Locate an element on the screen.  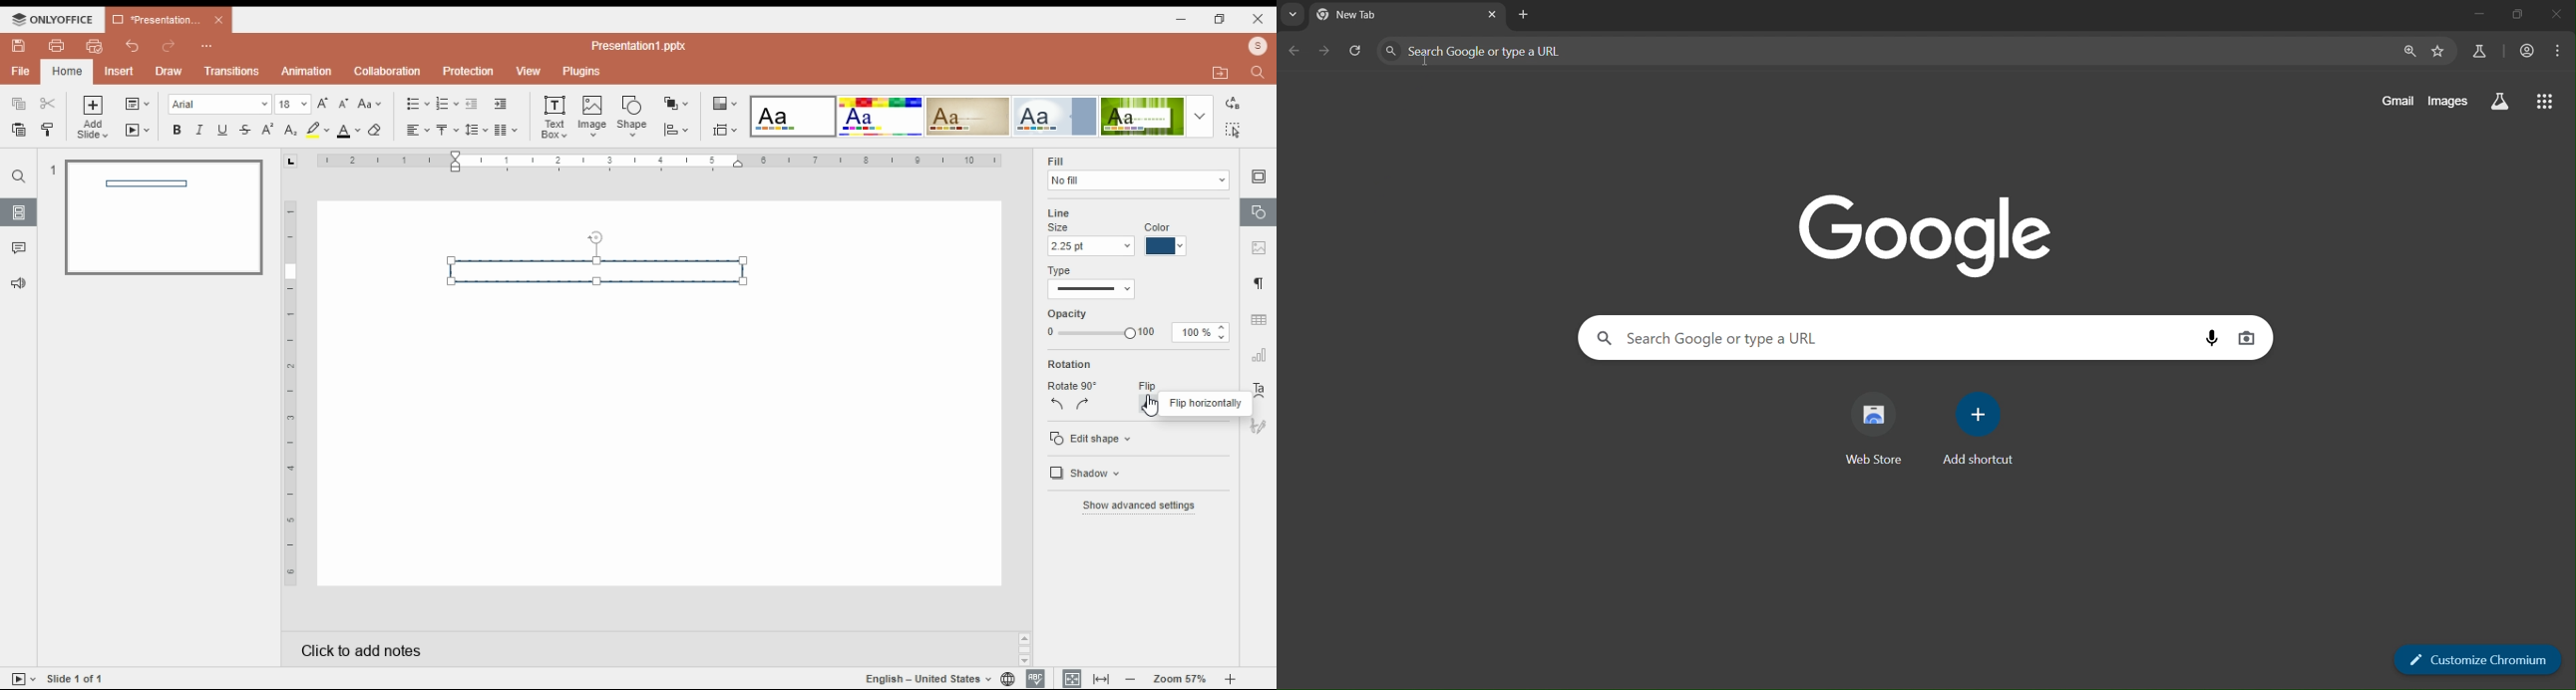
feedback and support is located at coordinates (17, 282).